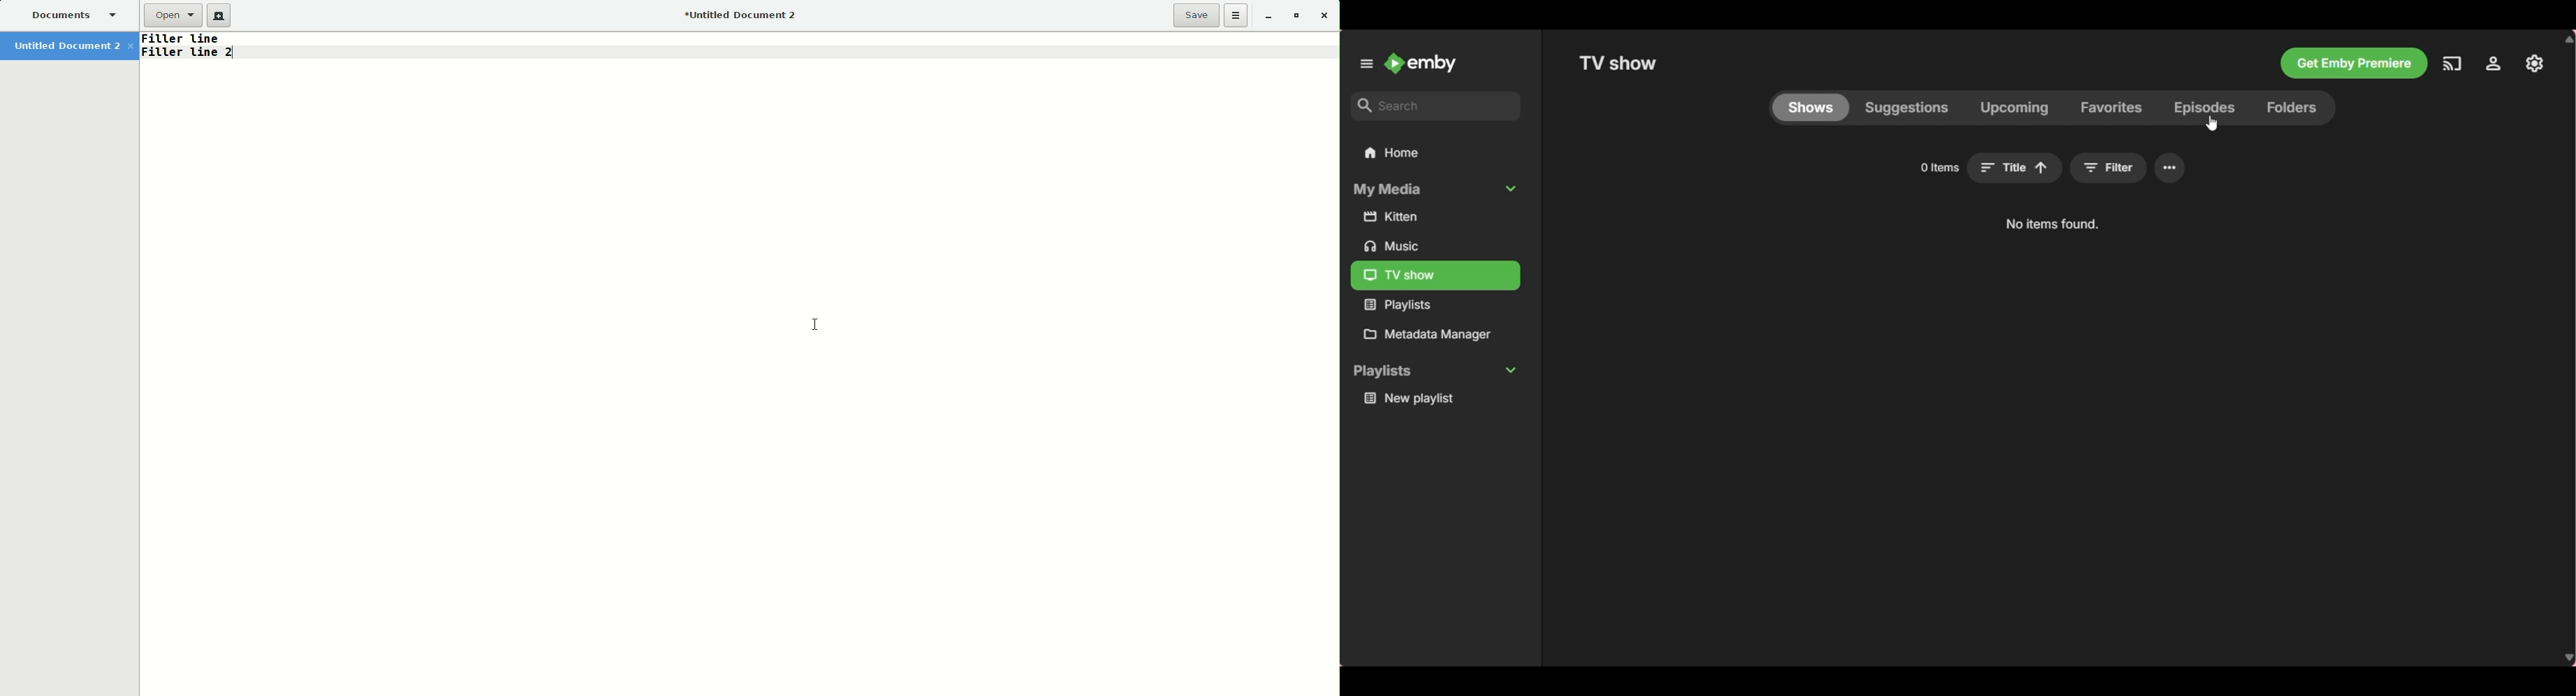  What do you see at coordinates (1328, 16) in the screenshot?
I see `Close` at bounding box center [1328, 16].